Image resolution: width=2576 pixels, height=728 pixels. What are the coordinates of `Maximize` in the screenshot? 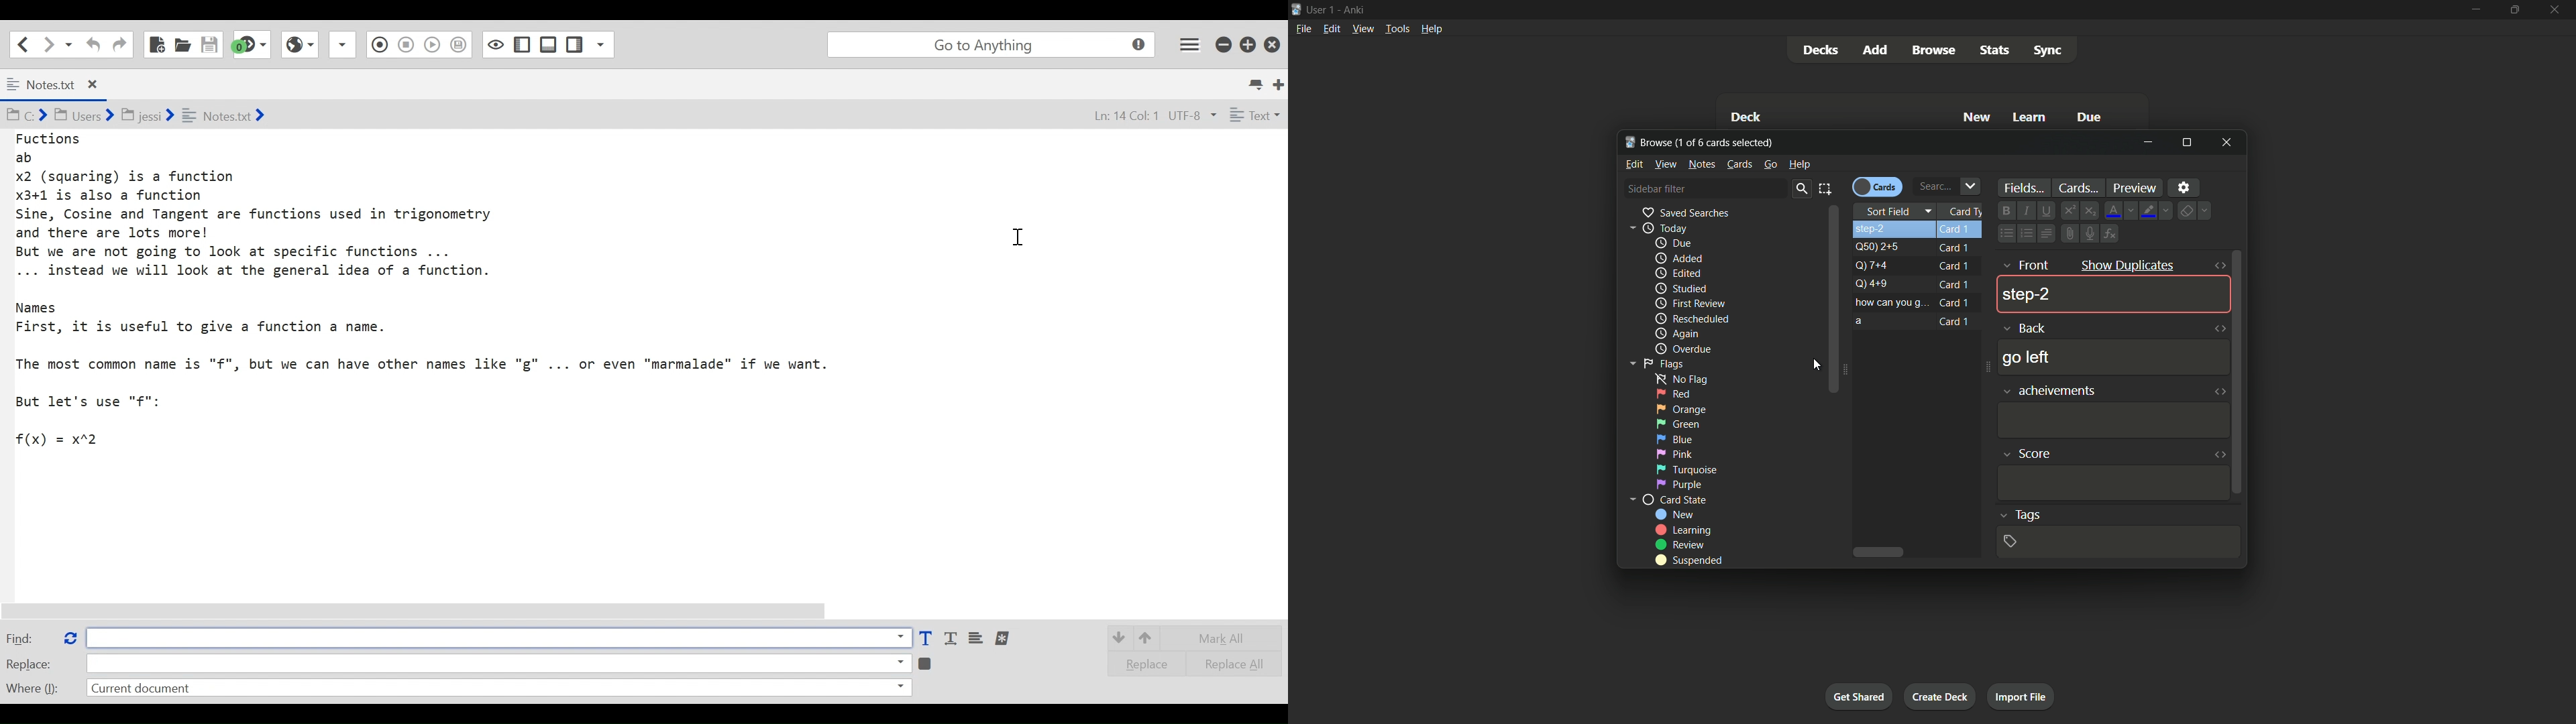 It's located at (2187, 142).